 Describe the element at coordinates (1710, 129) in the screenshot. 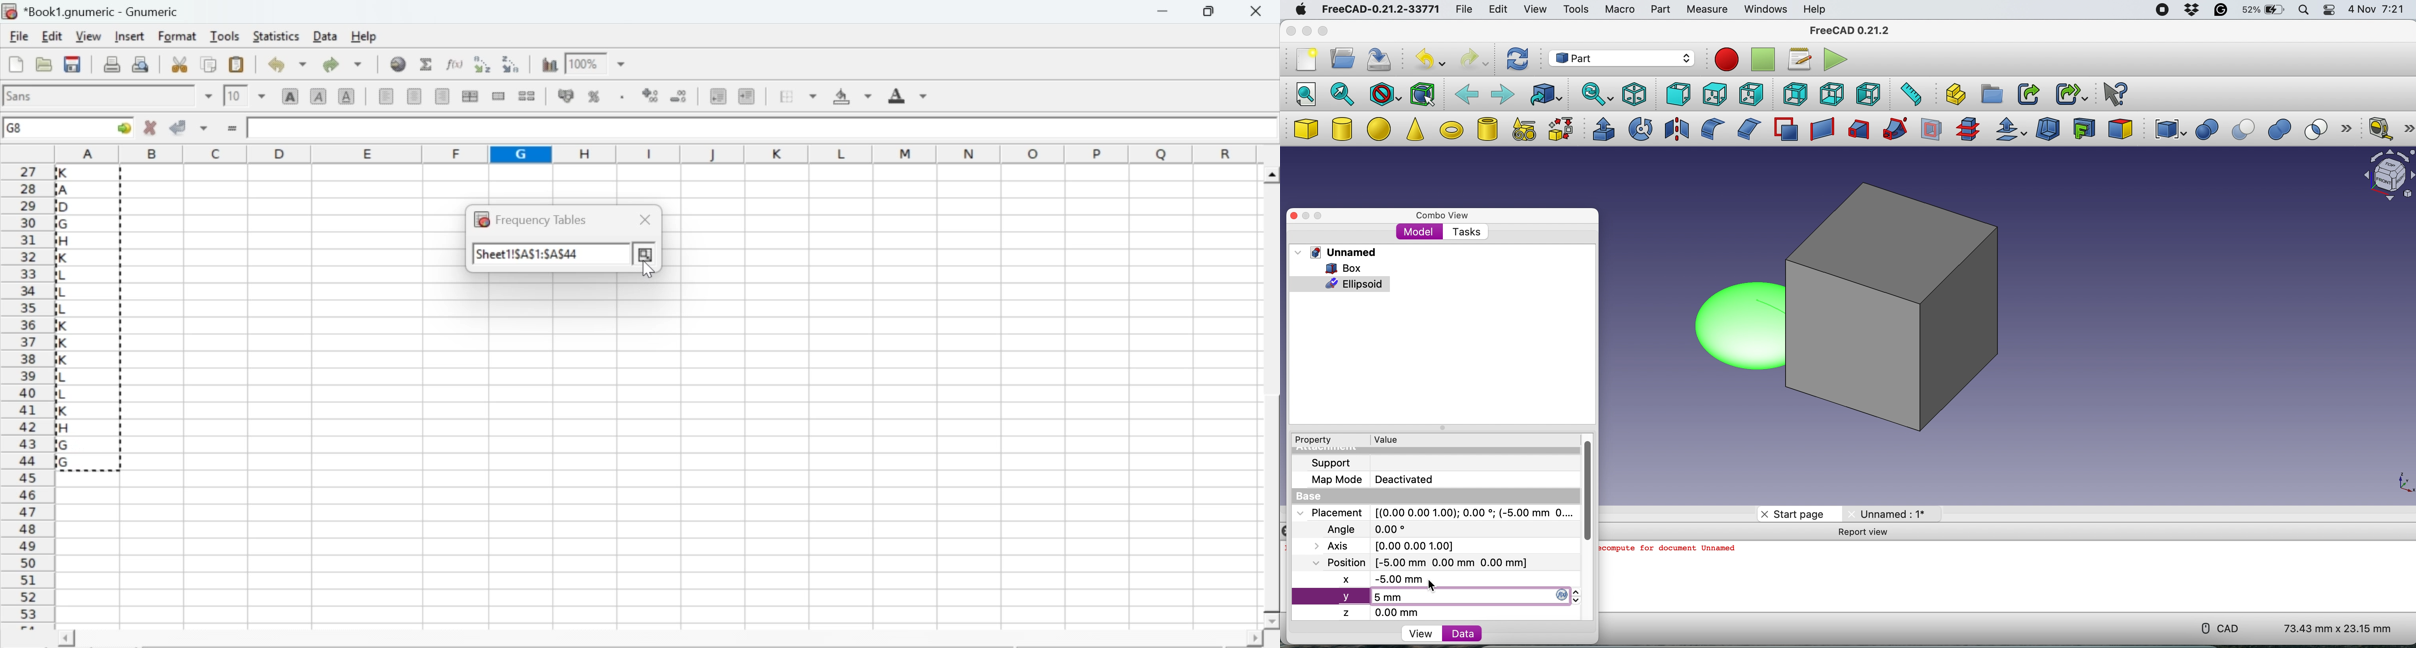

I see `fillet` at that location.